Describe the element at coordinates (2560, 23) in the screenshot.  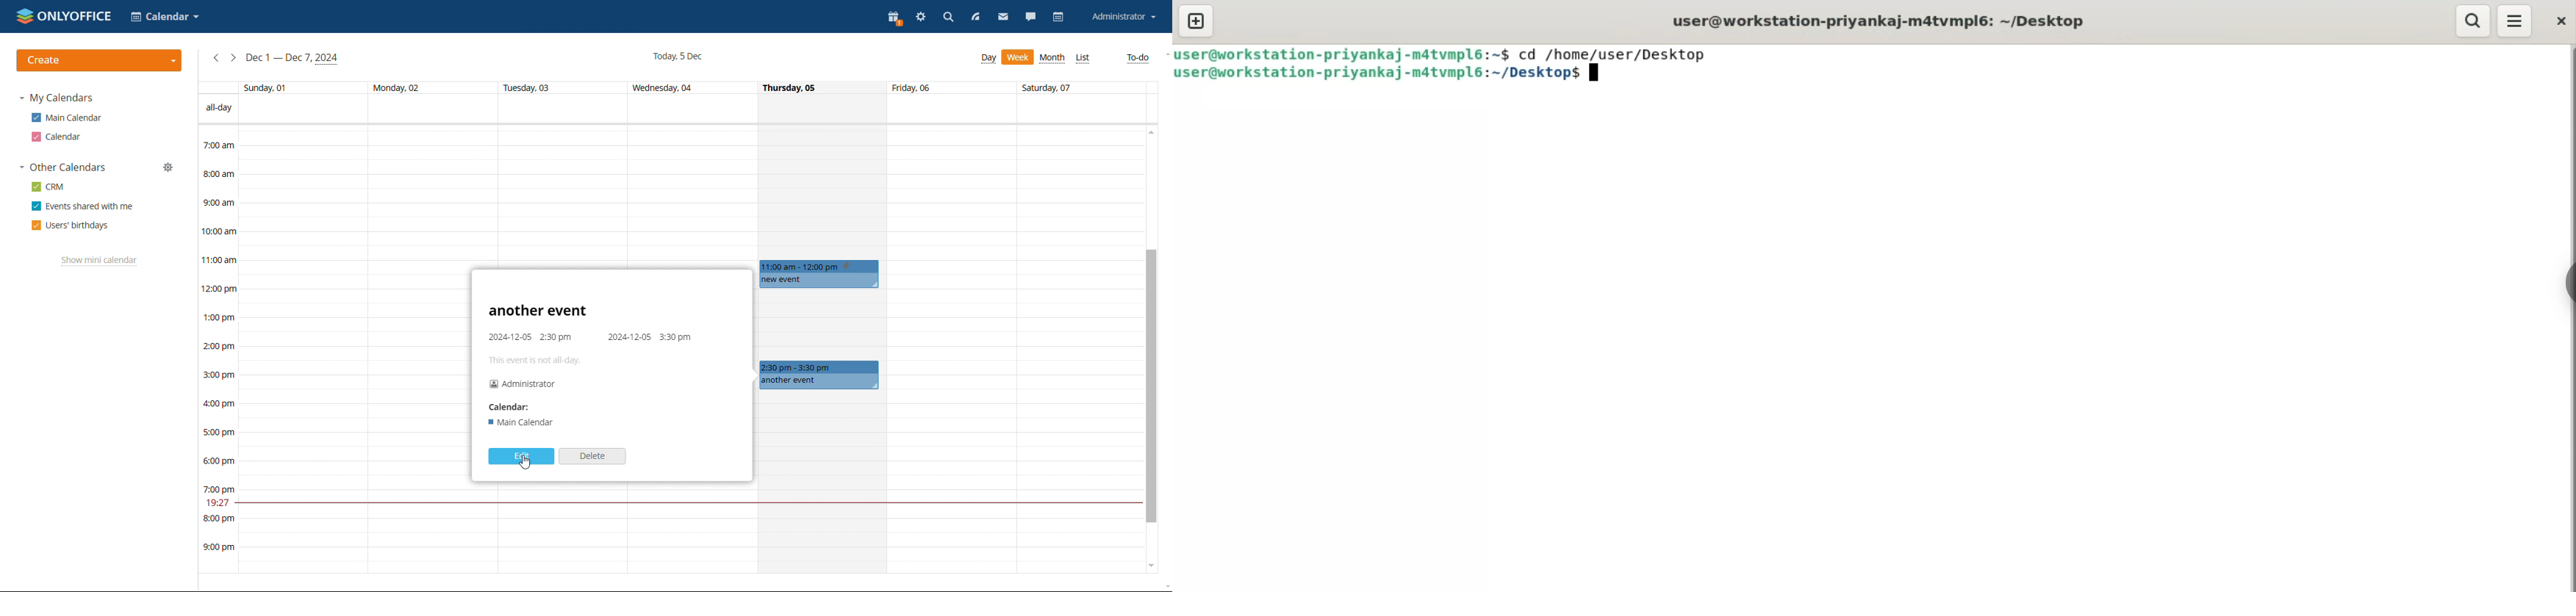
I see `close` at that location.